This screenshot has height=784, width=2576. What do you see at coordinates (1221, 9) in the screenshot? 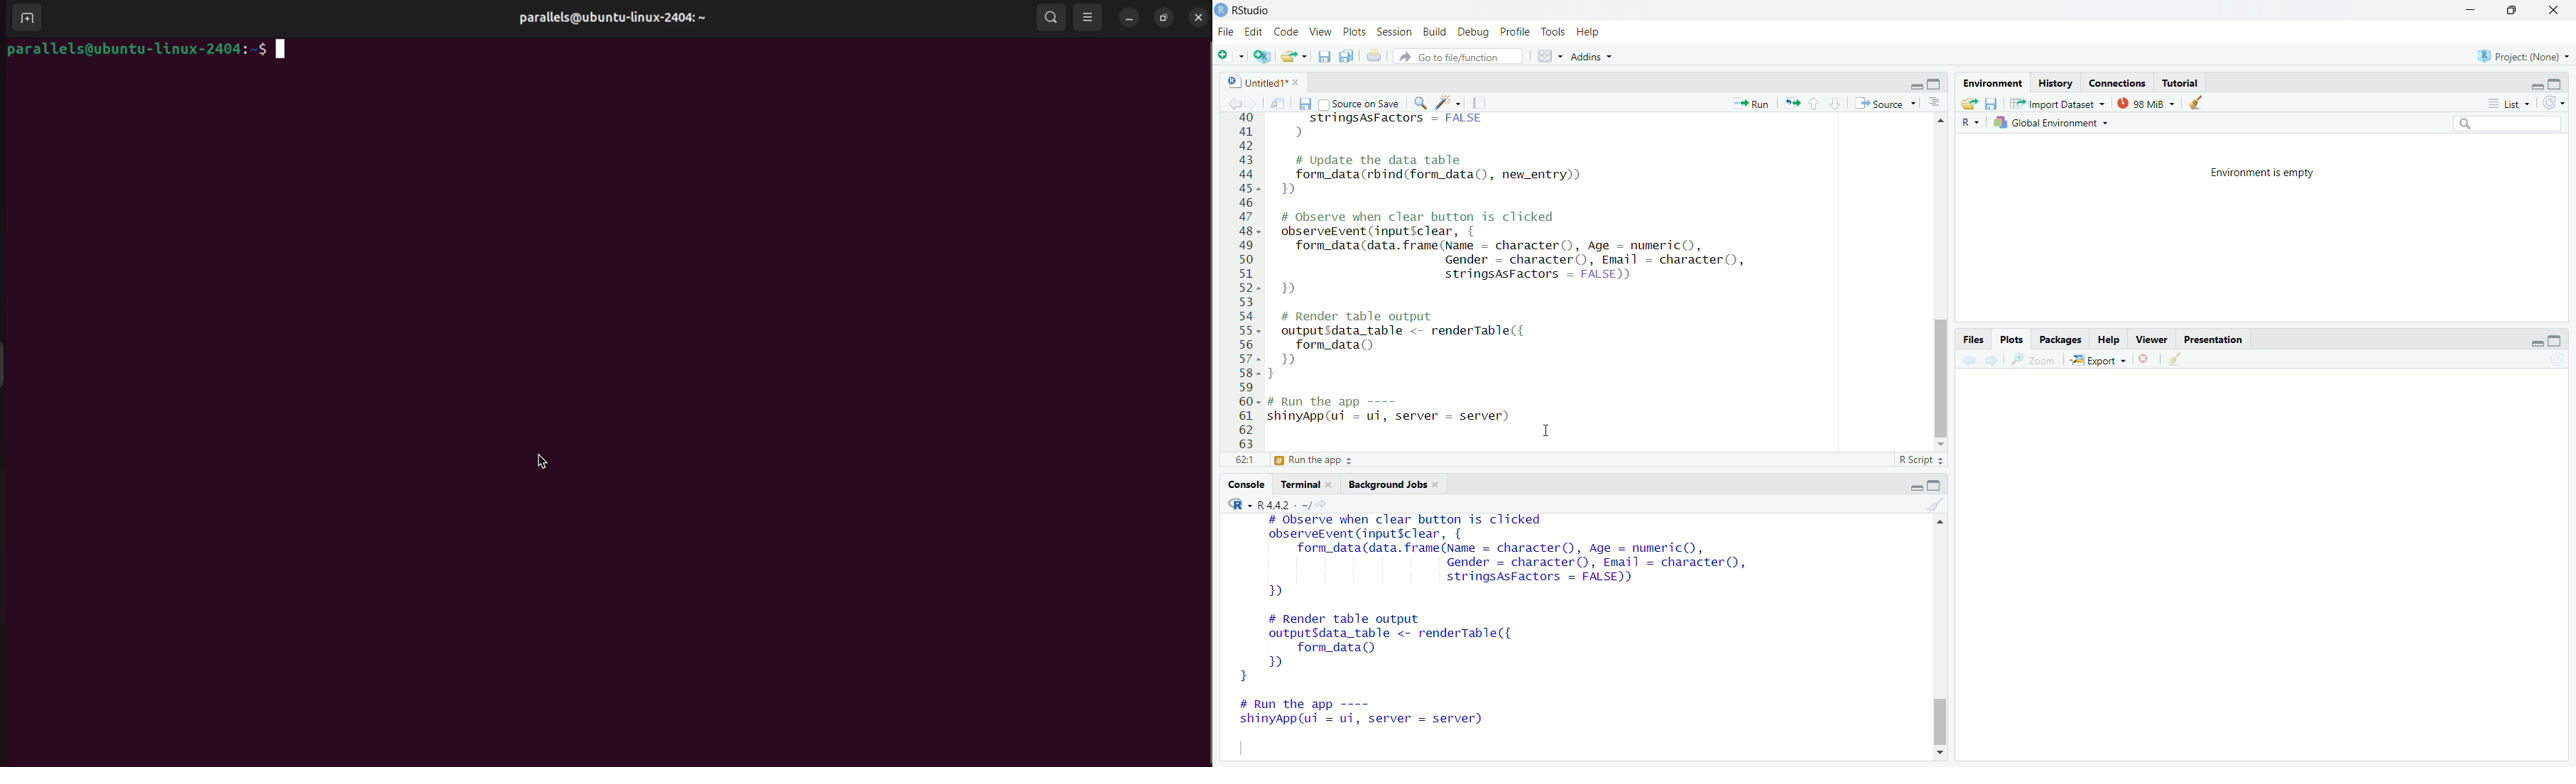
I see `logo` at bounding box center [1221, 9].